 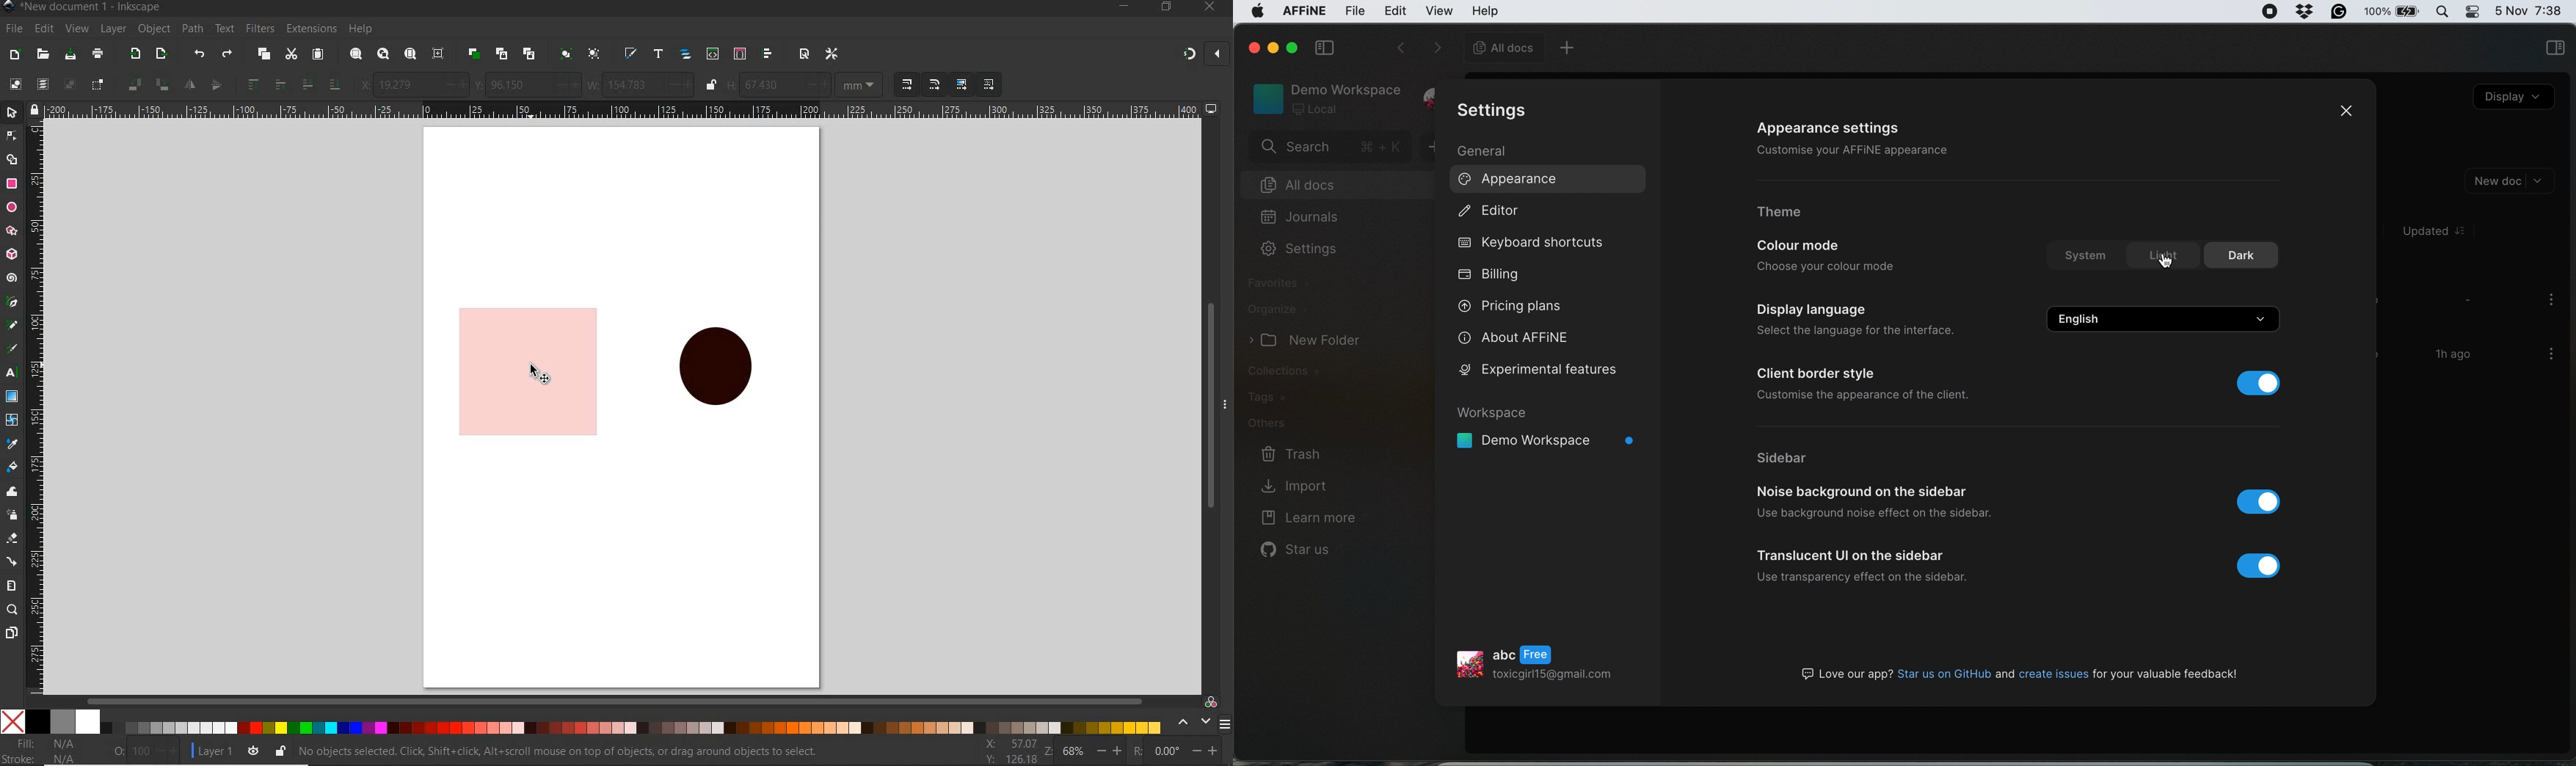 What do you see at coordinates (1801, 459) in the screenshot?
I see `sidebar` at bounding box center [1801, 459].